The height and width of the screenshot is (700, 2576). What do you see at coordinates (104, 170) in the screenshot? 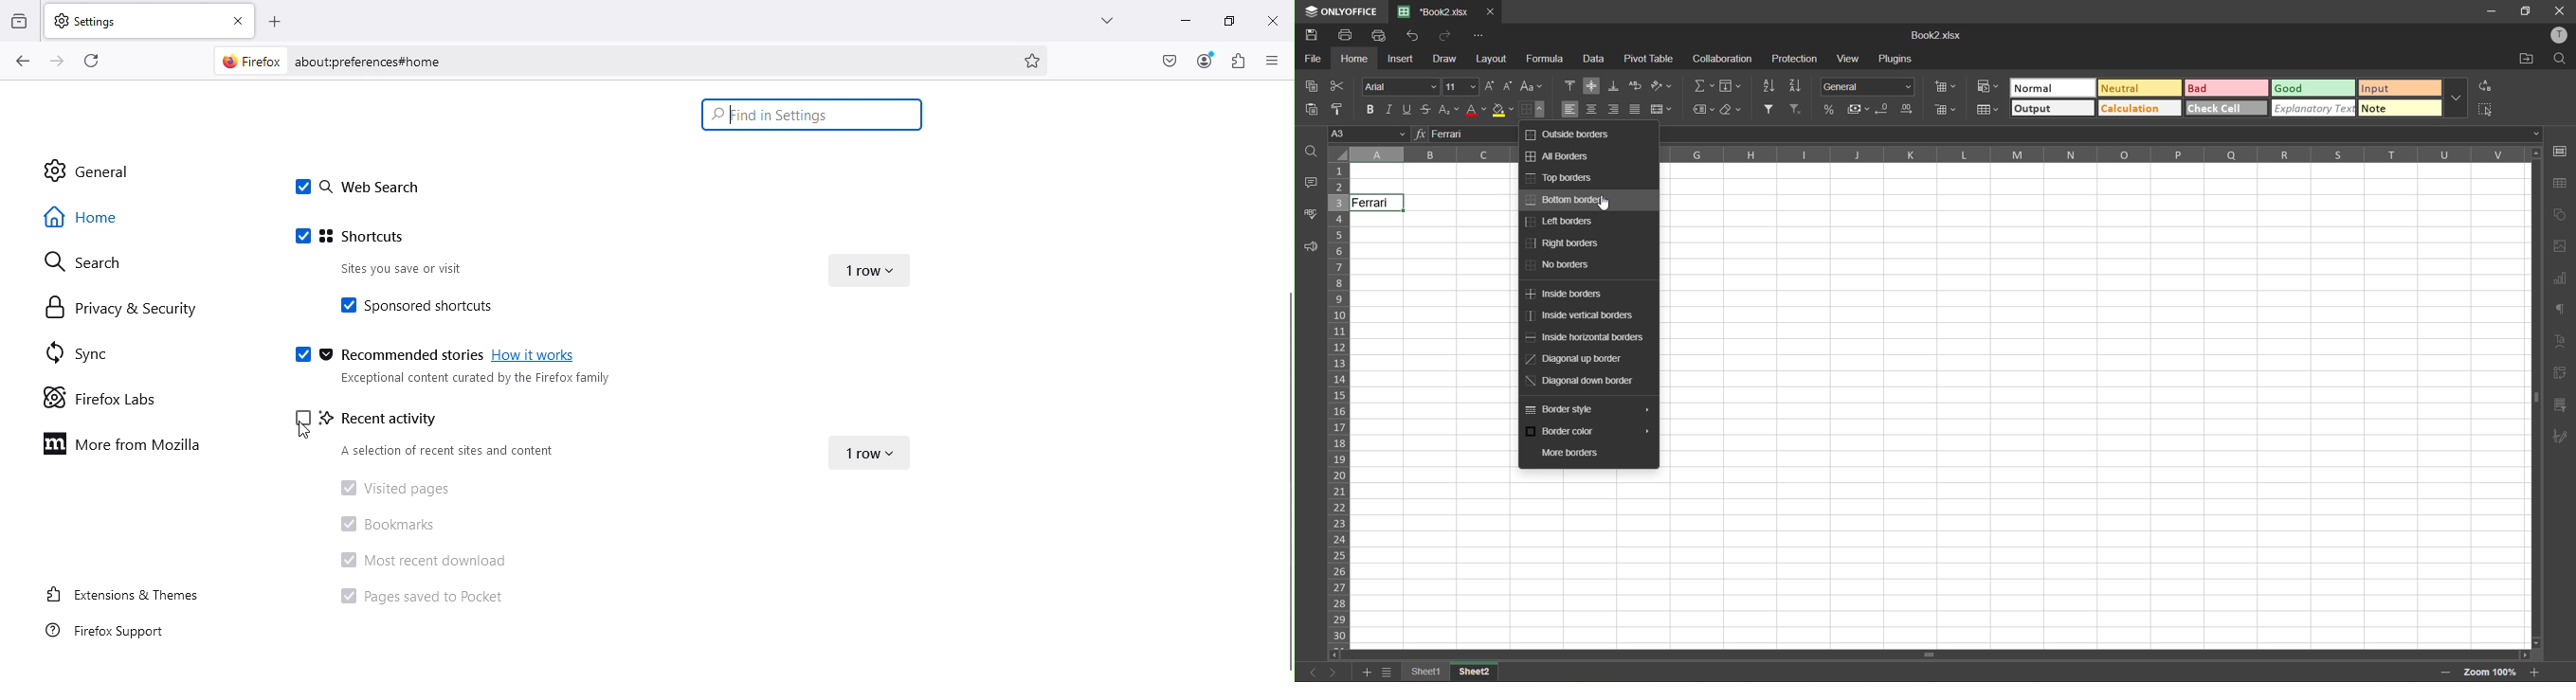
I see `General` at bounding box center [104, 170].